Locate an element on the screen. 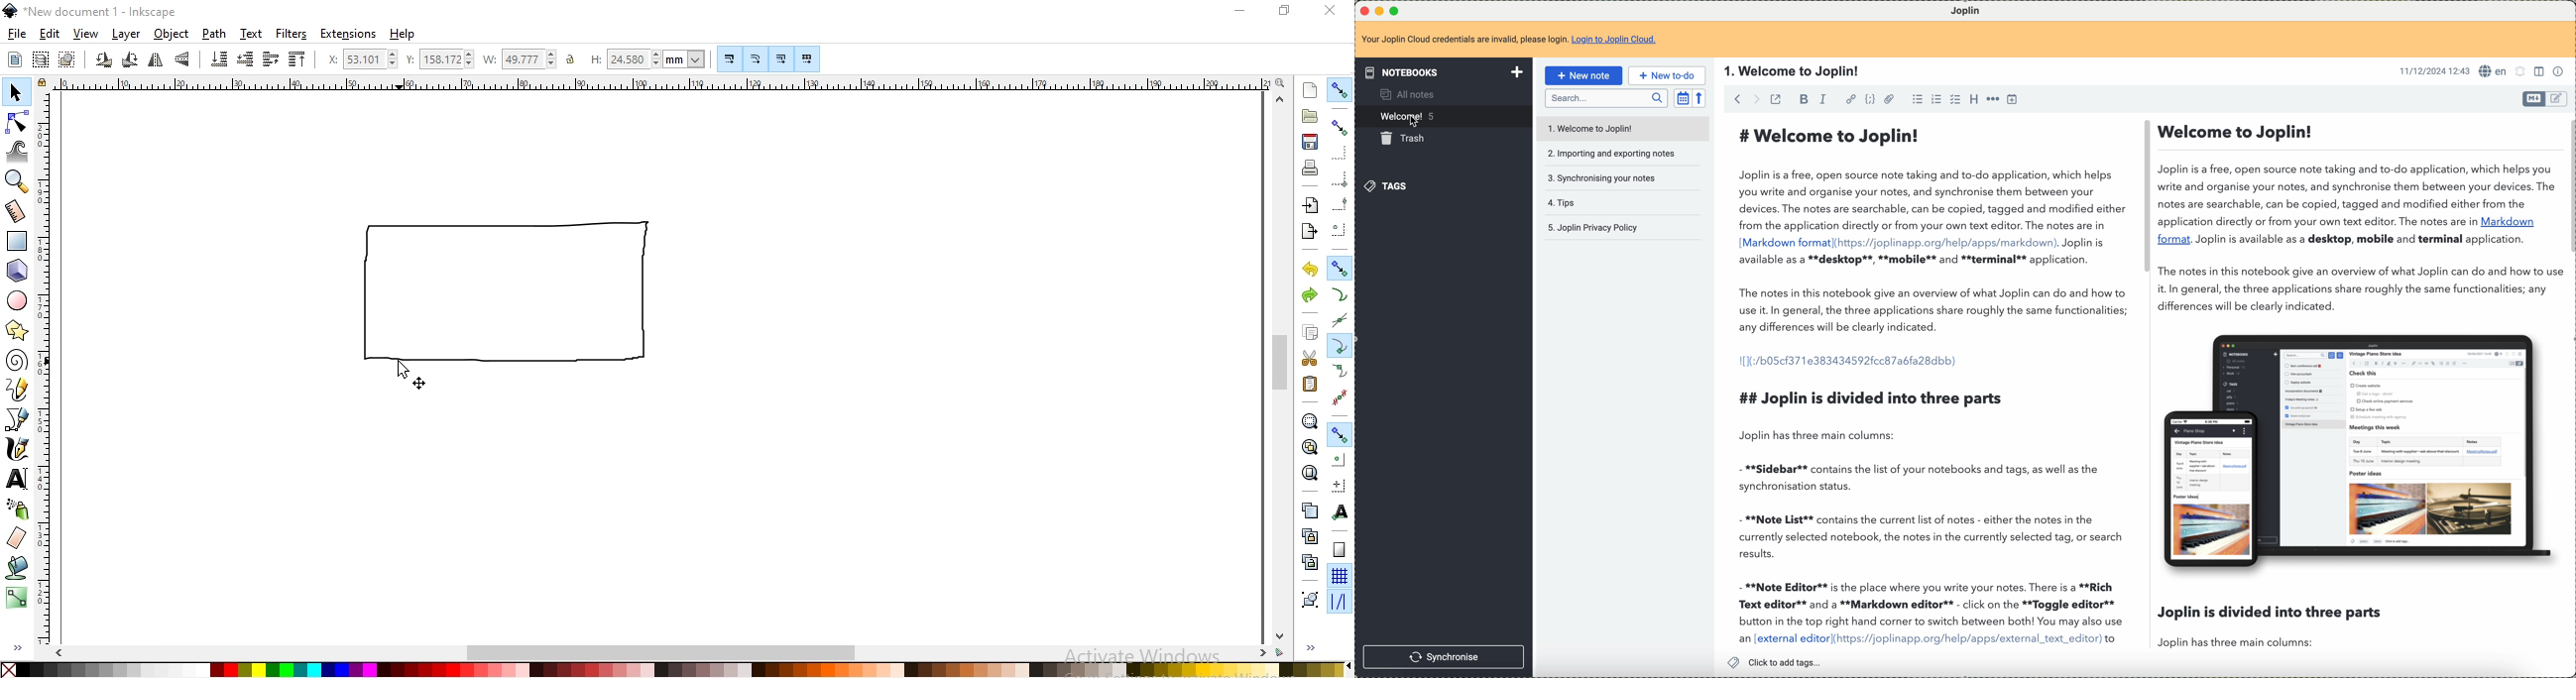 Image resolution: width=2576 pixels, height=700 pixels. lower selction one step is located at coordinates (244, 58).